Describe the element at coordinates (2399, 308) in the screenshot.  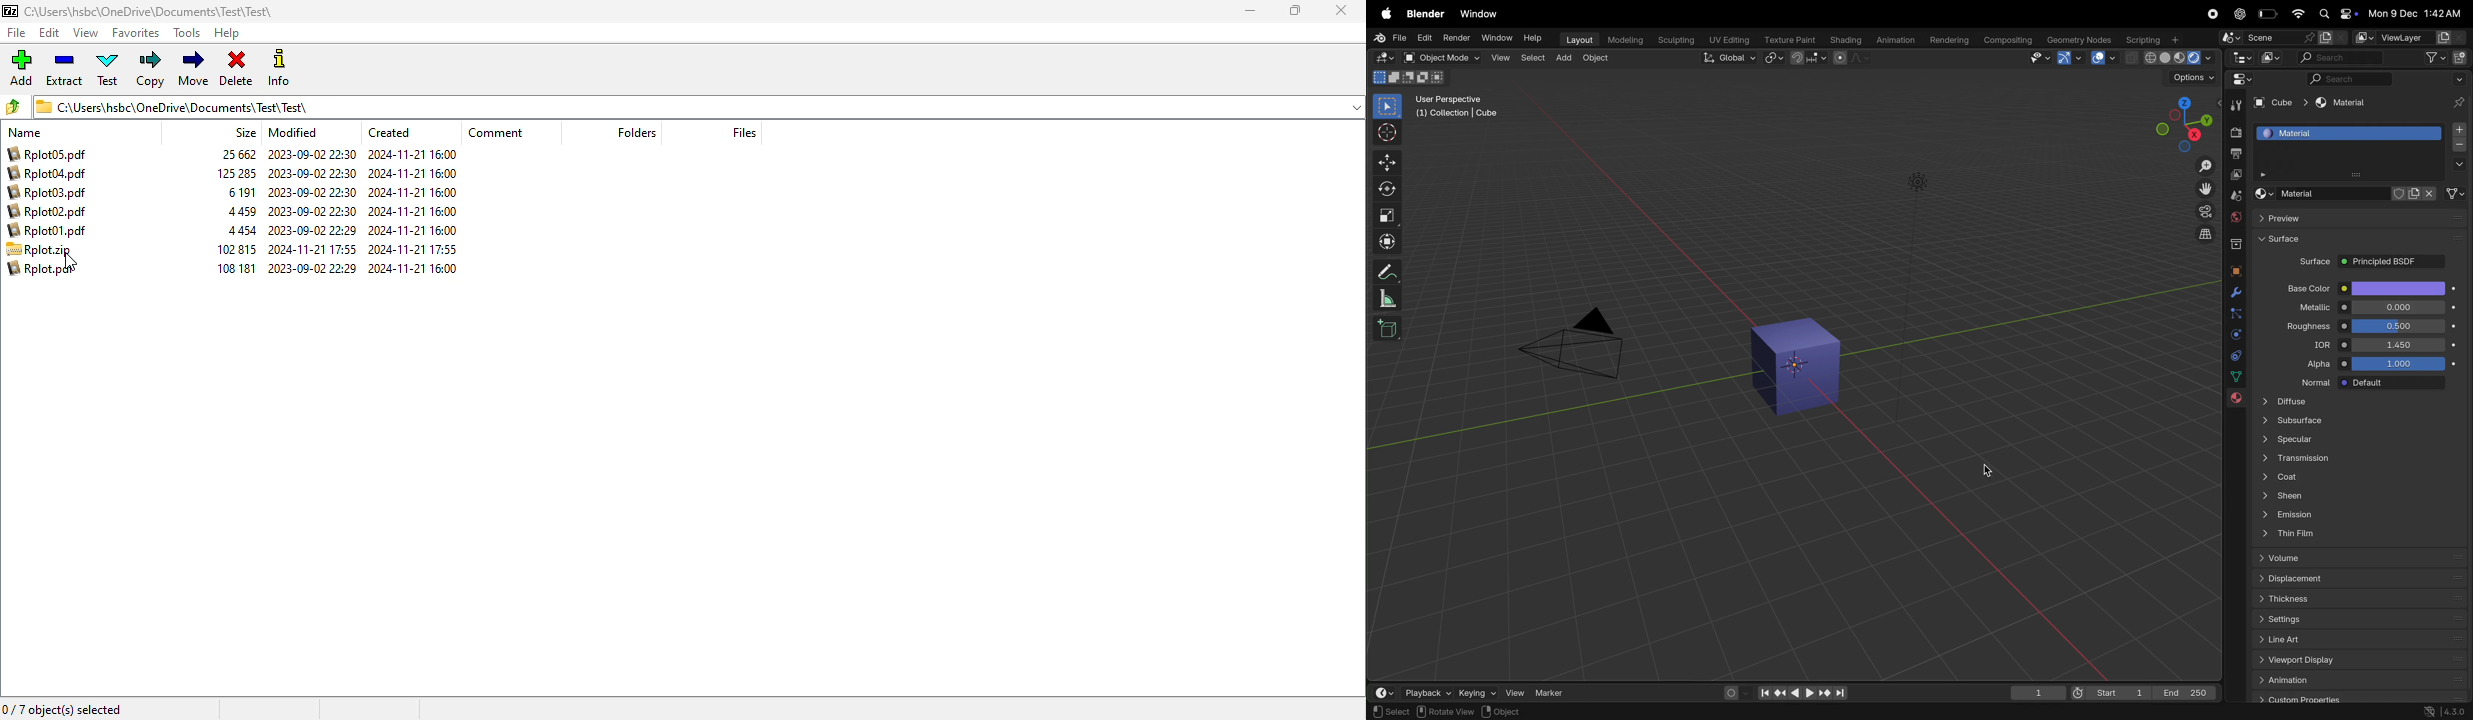
I see `o.oo` at that location.